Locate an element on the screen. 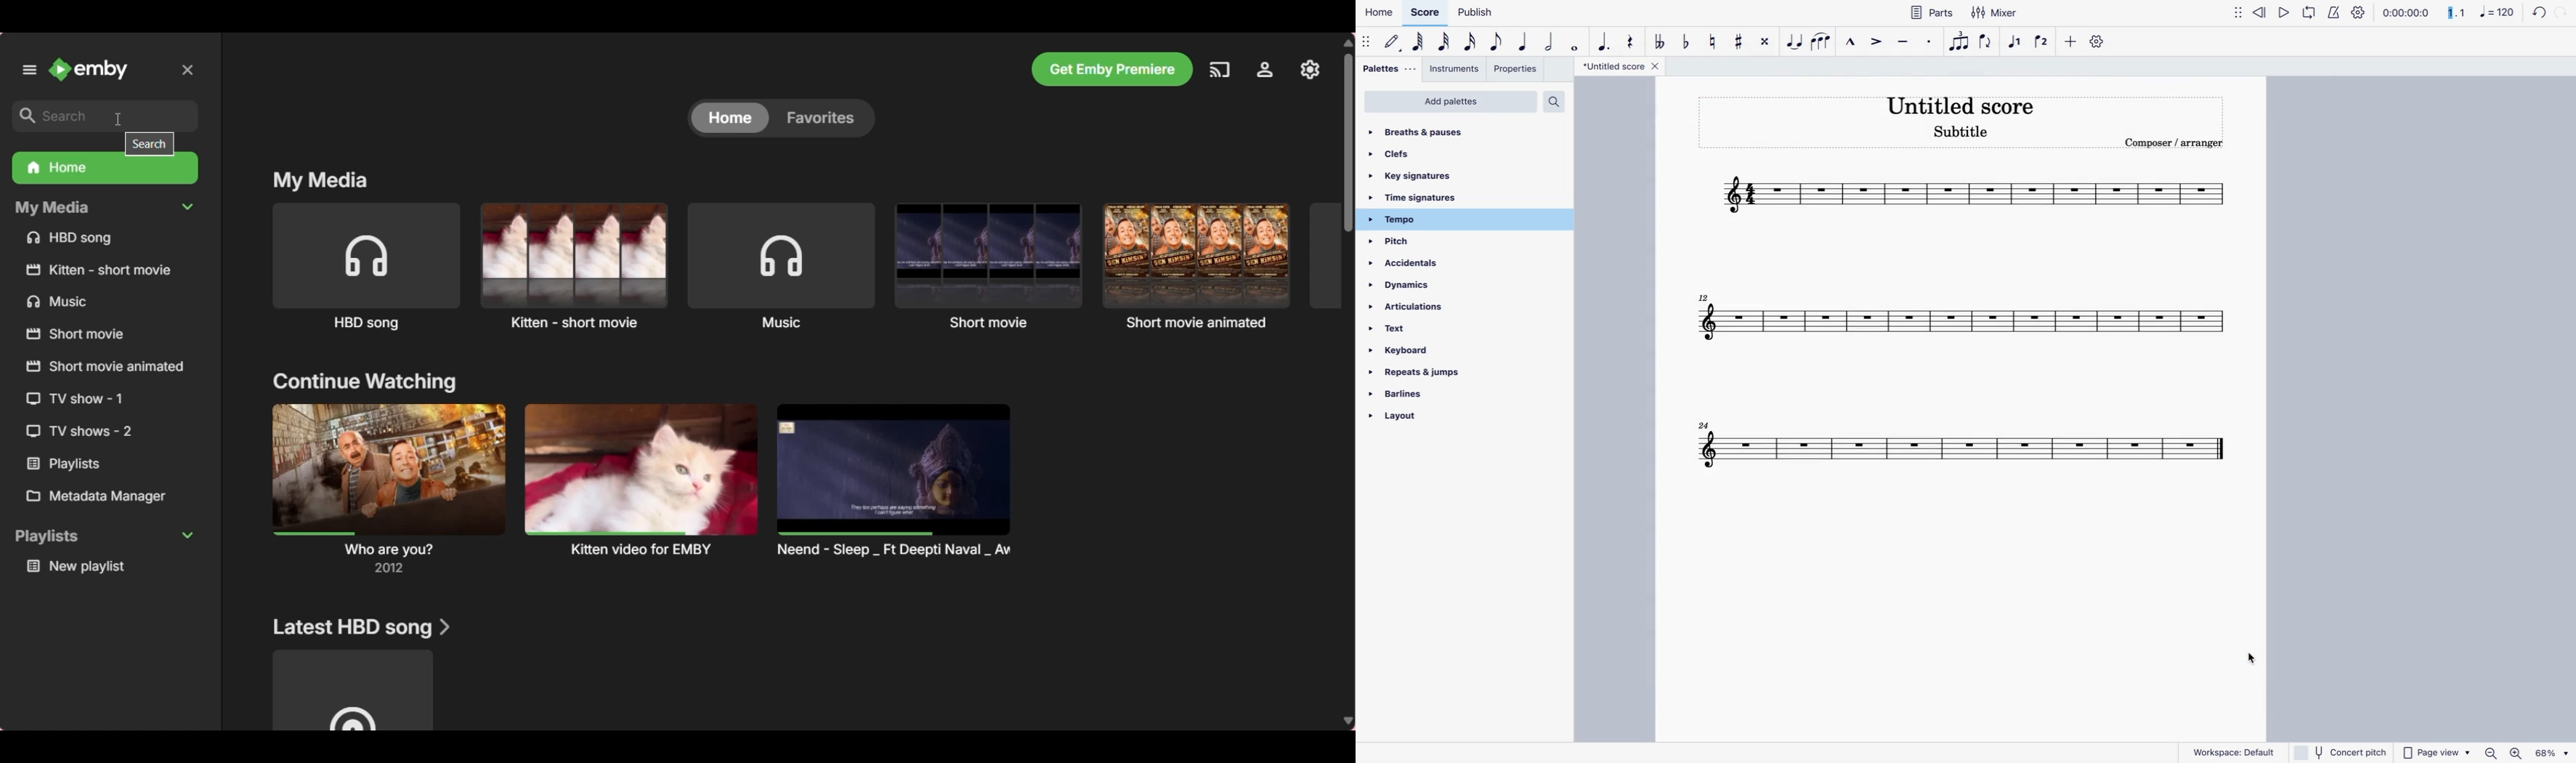 The width and height of the screenshot is (2576, 784). Section title is located at coordinates (364, 382).